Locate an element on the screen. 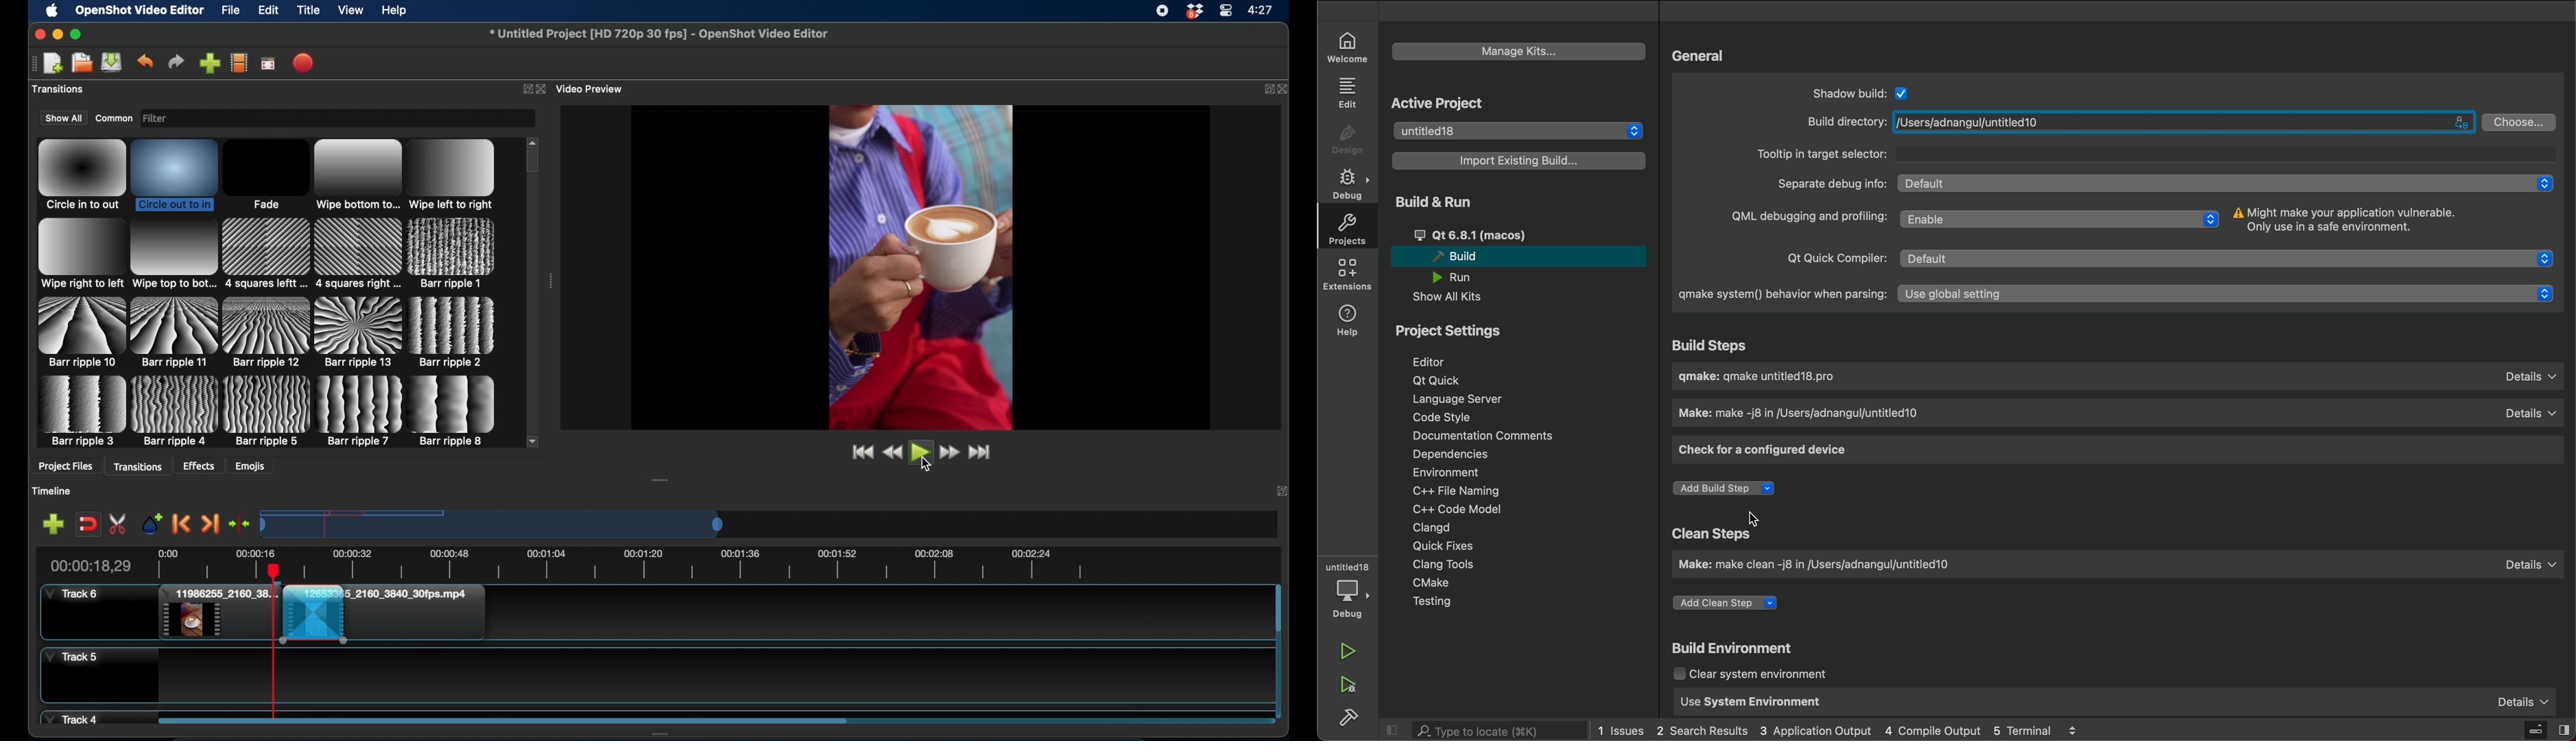 The height and width of the screenshot is (756, 2576). current time indicator is located at coordinates (90, 565).